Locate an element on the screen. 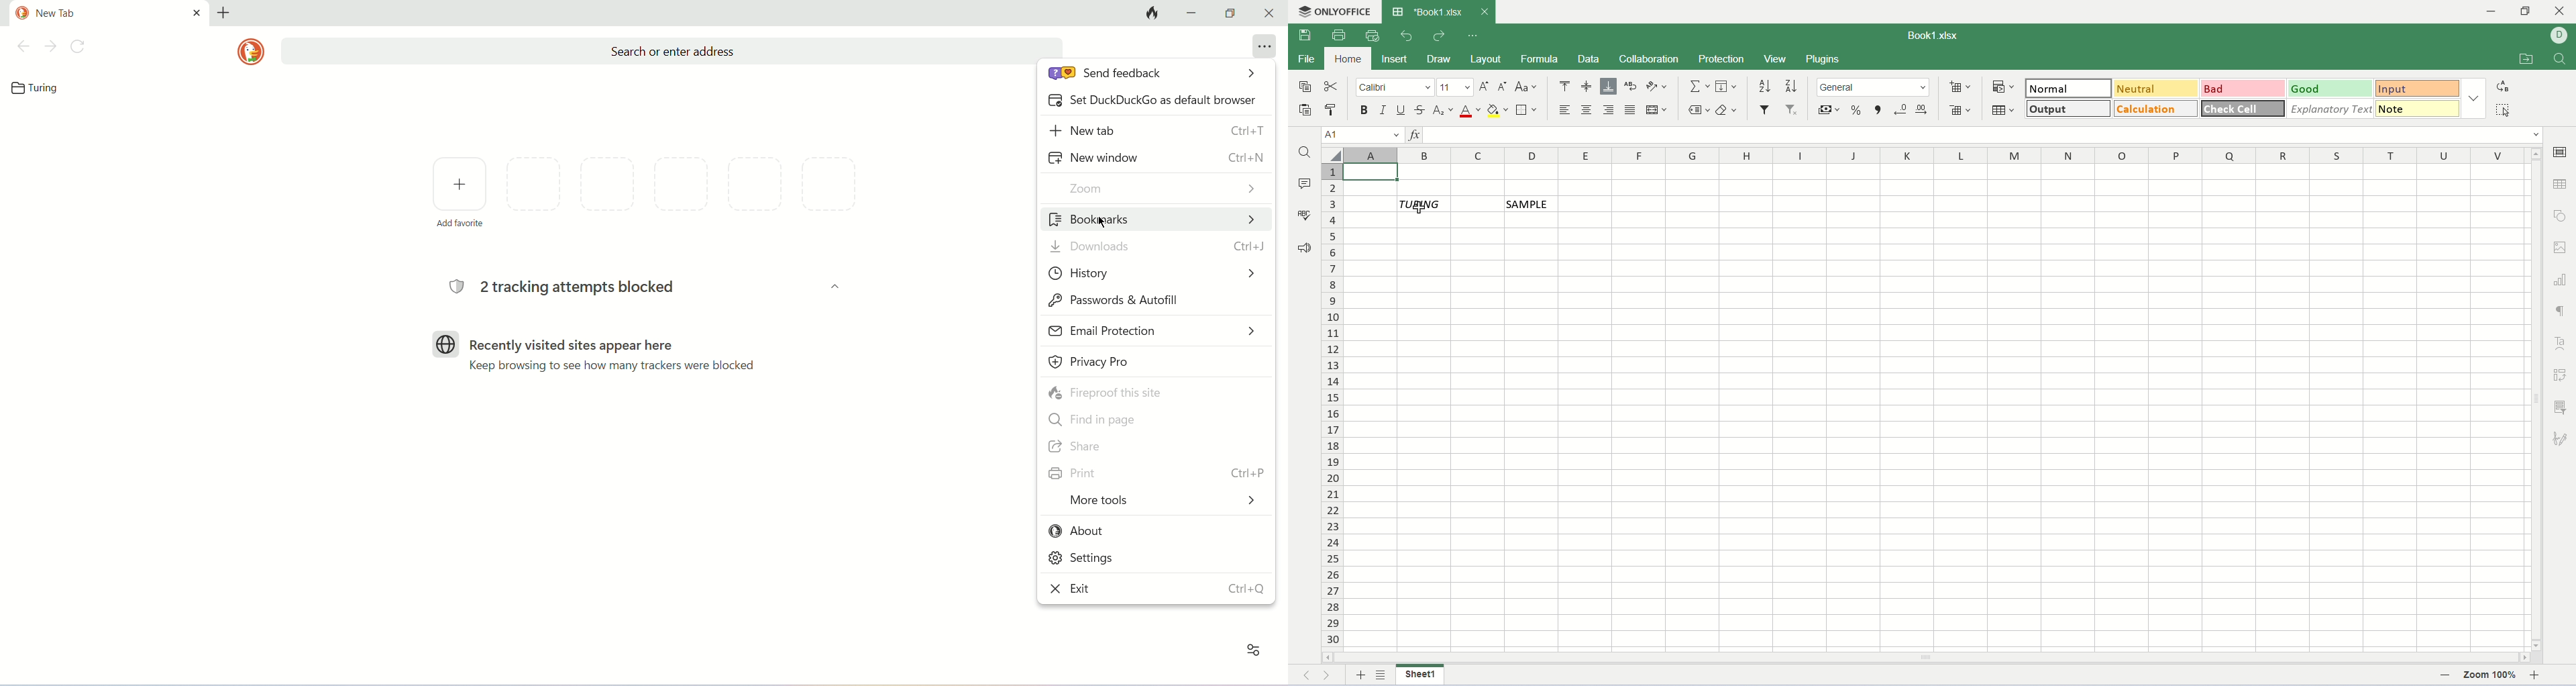 The image size is (2576, 700). fill is located at coordinates (1727, 86).